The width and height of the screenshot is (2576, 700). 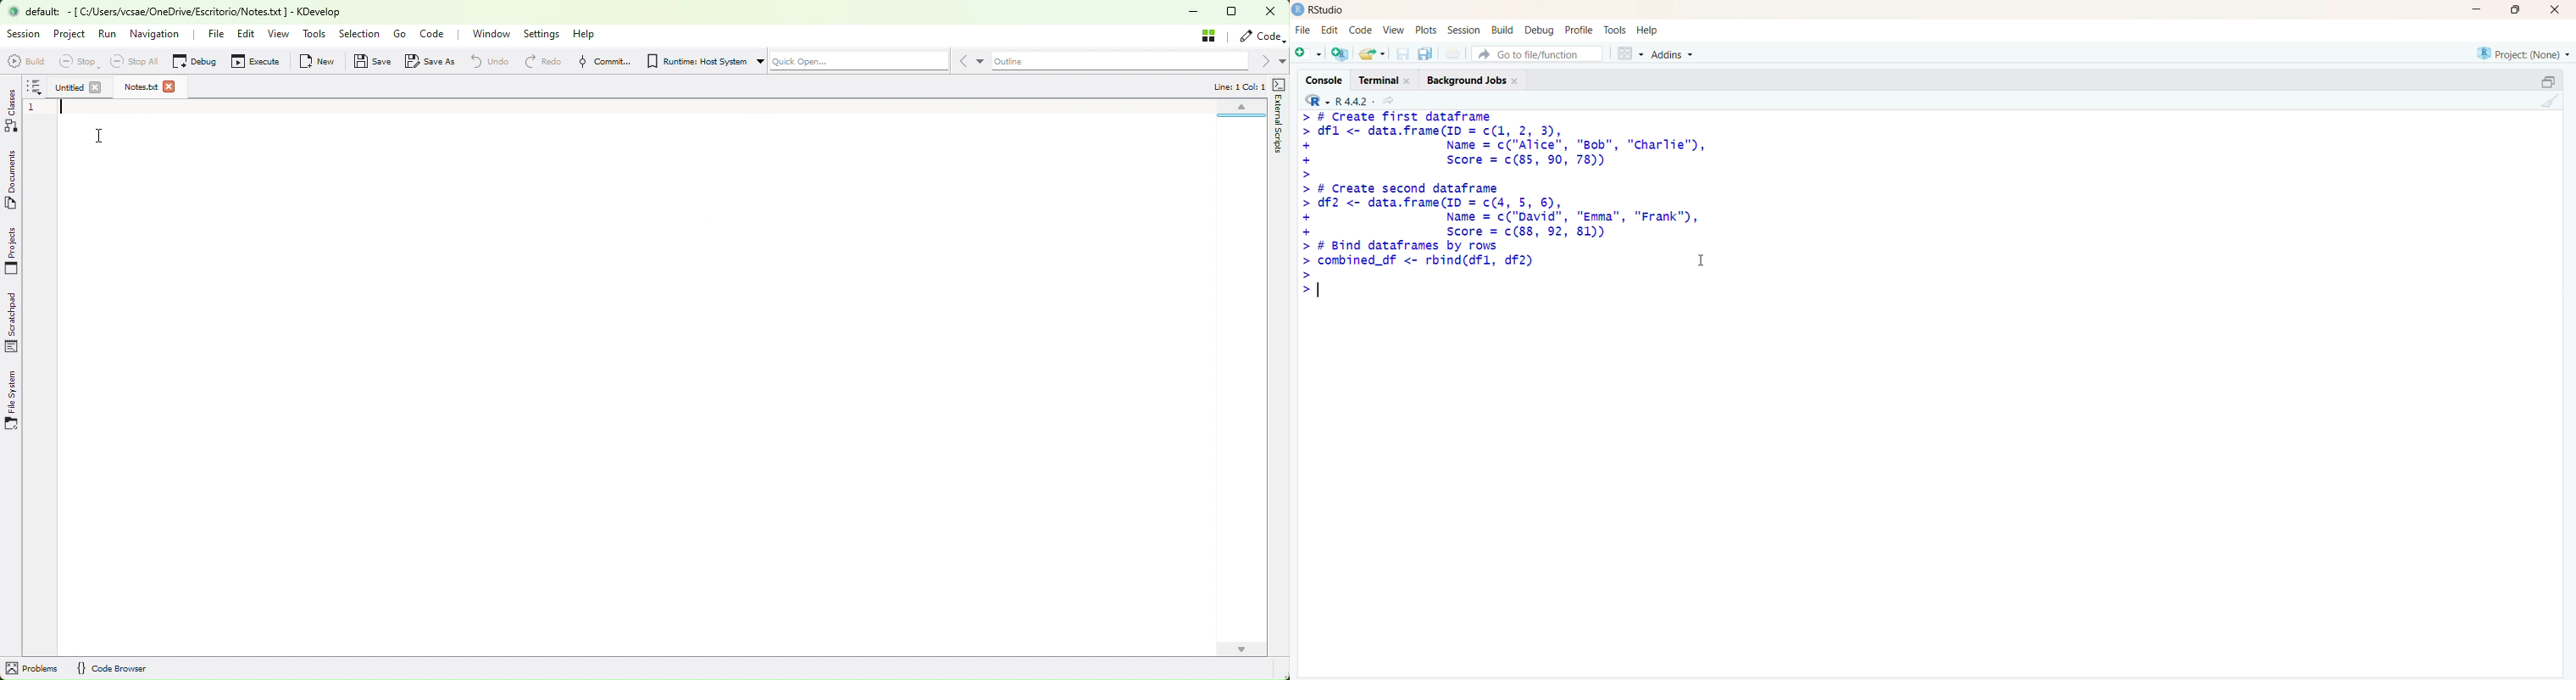 I want to click on Tools, so click(x=1615, y=30).